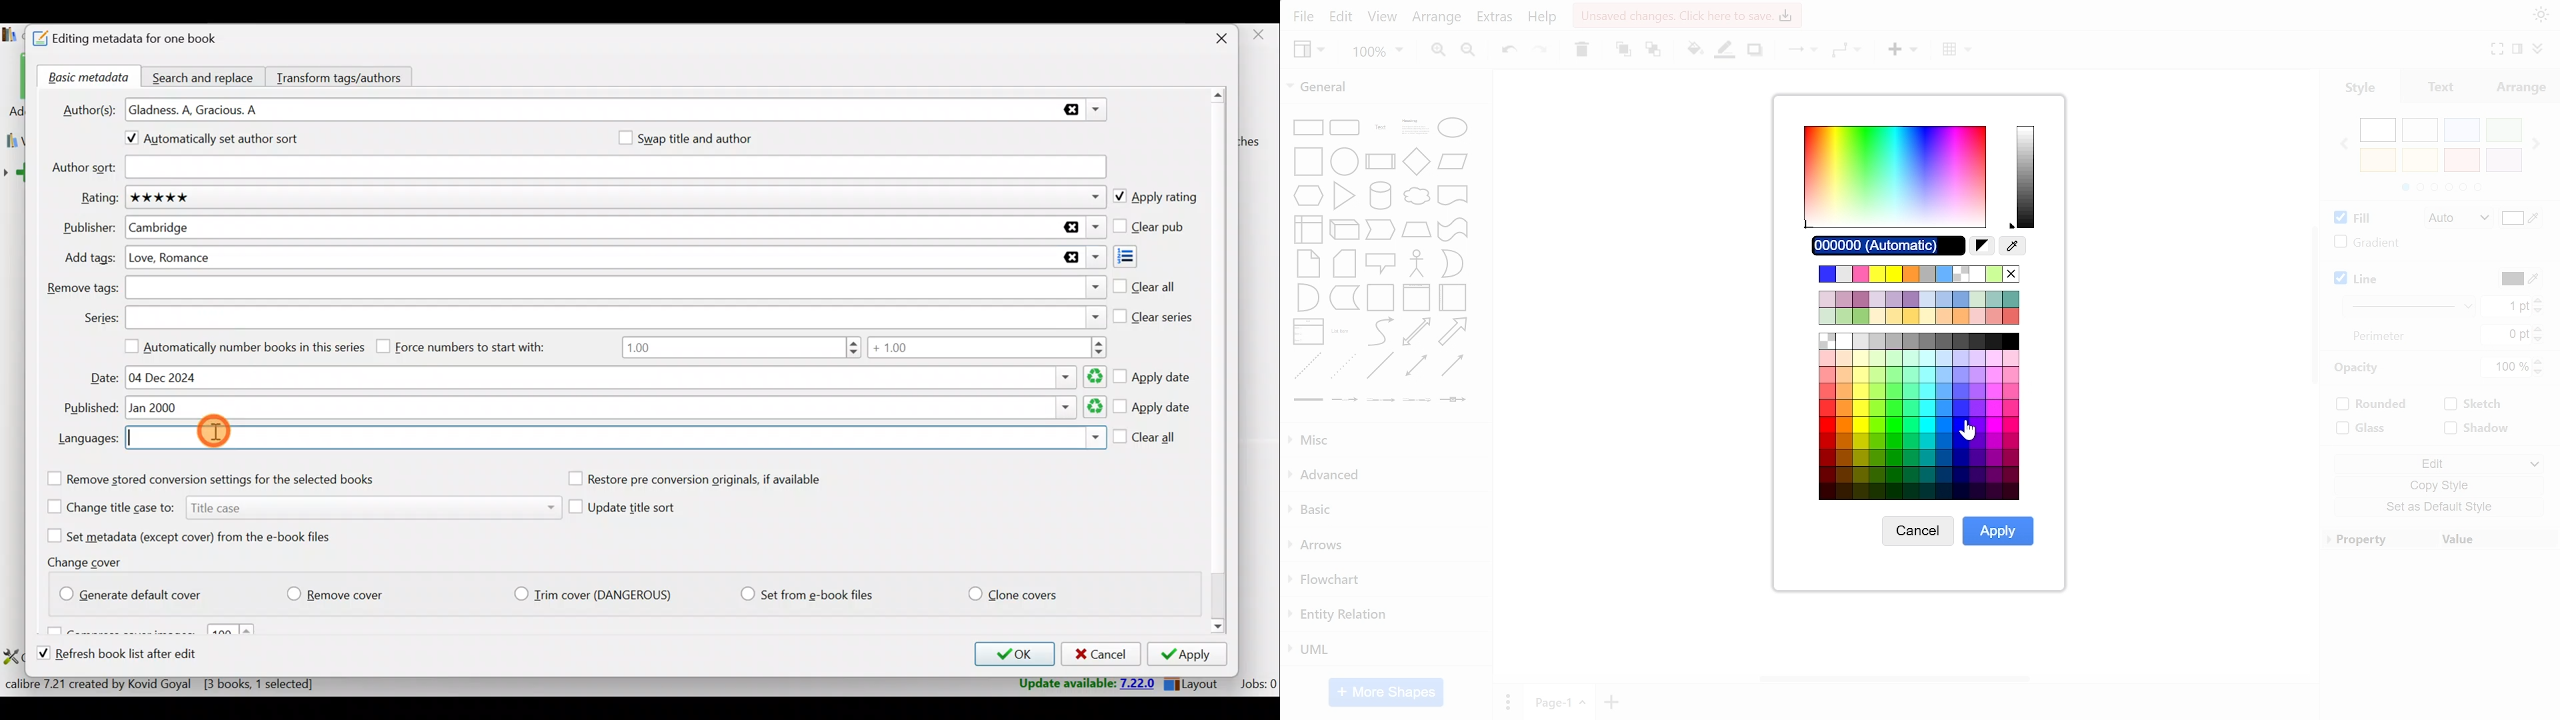 This screenshot has width=2576, height=728. I want to click on format, so click(2536, 51).